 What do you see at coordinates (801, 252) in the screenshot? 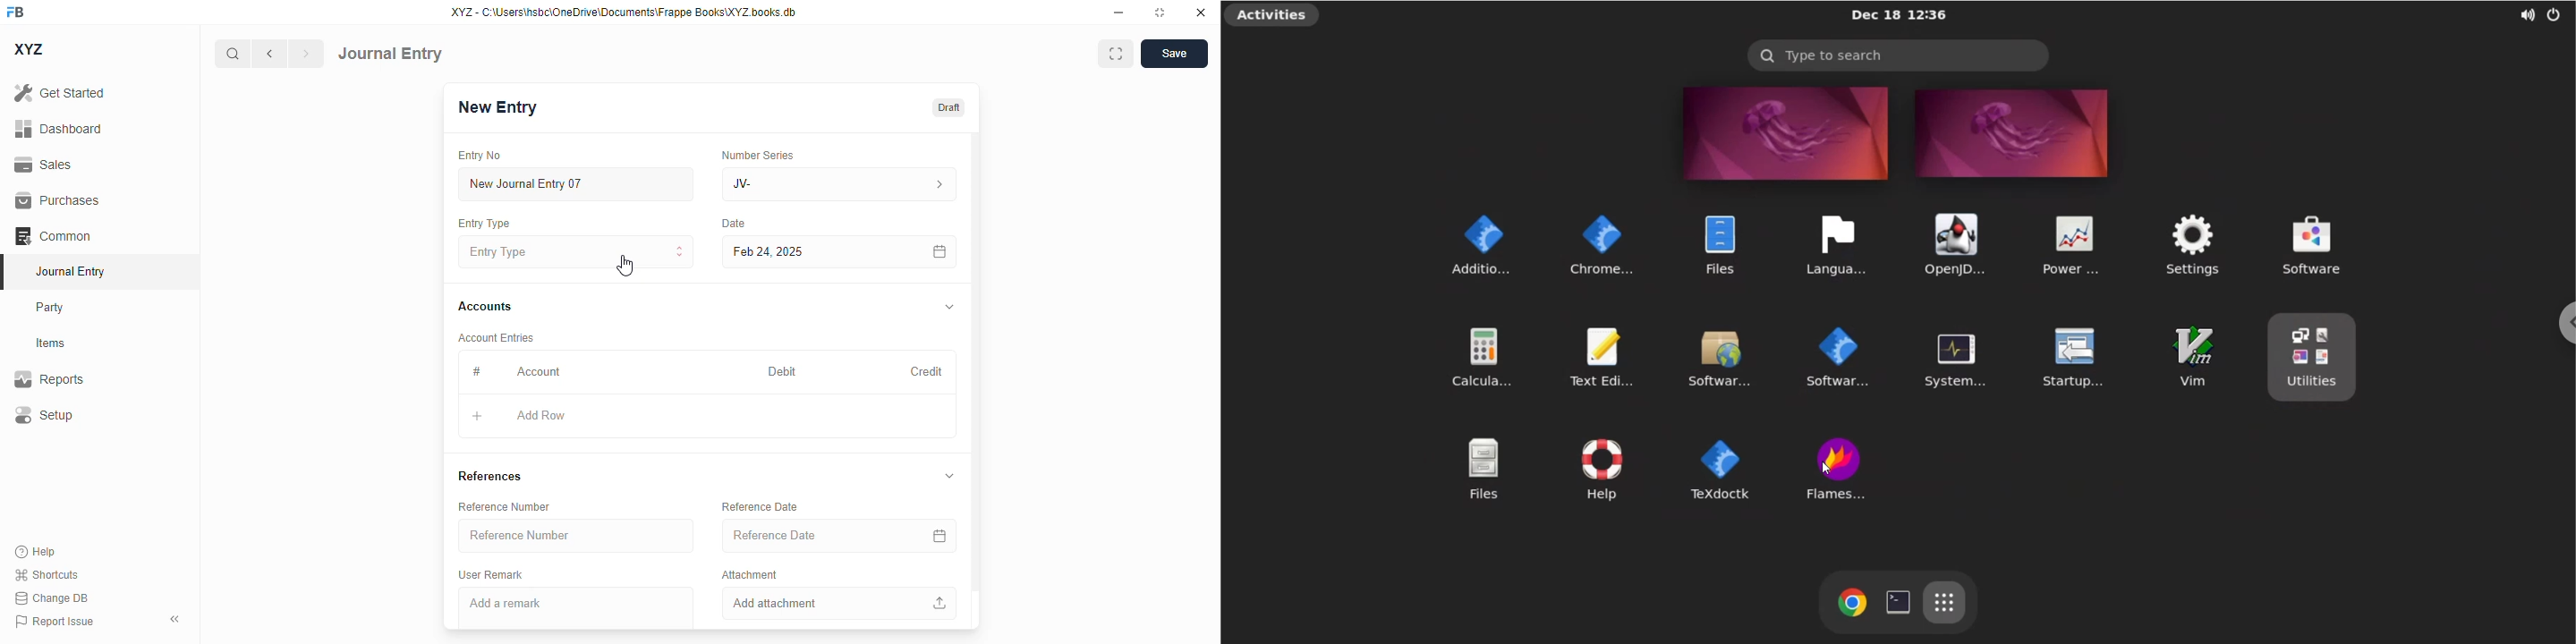
I see `feb 24, 2025` at bounding box center [801, 252].